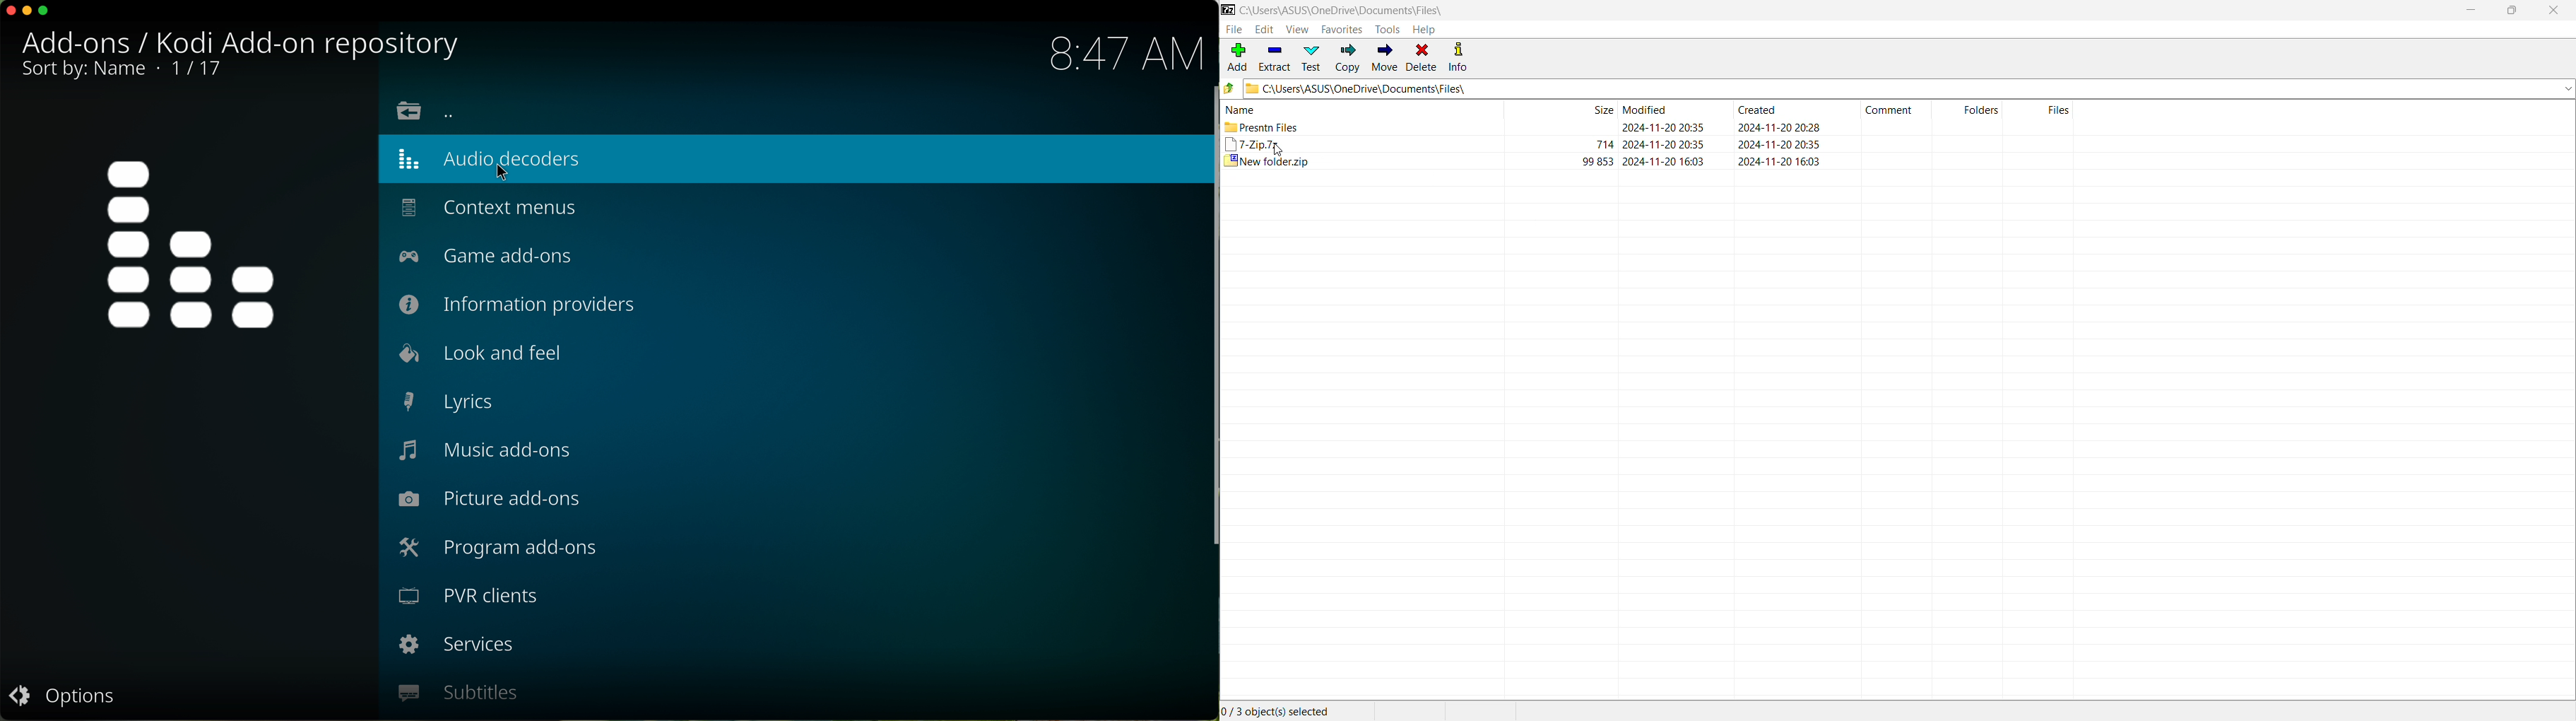  Describe the element at coordinates (1238, 110) in the screenshot. I see `Name` at that location.